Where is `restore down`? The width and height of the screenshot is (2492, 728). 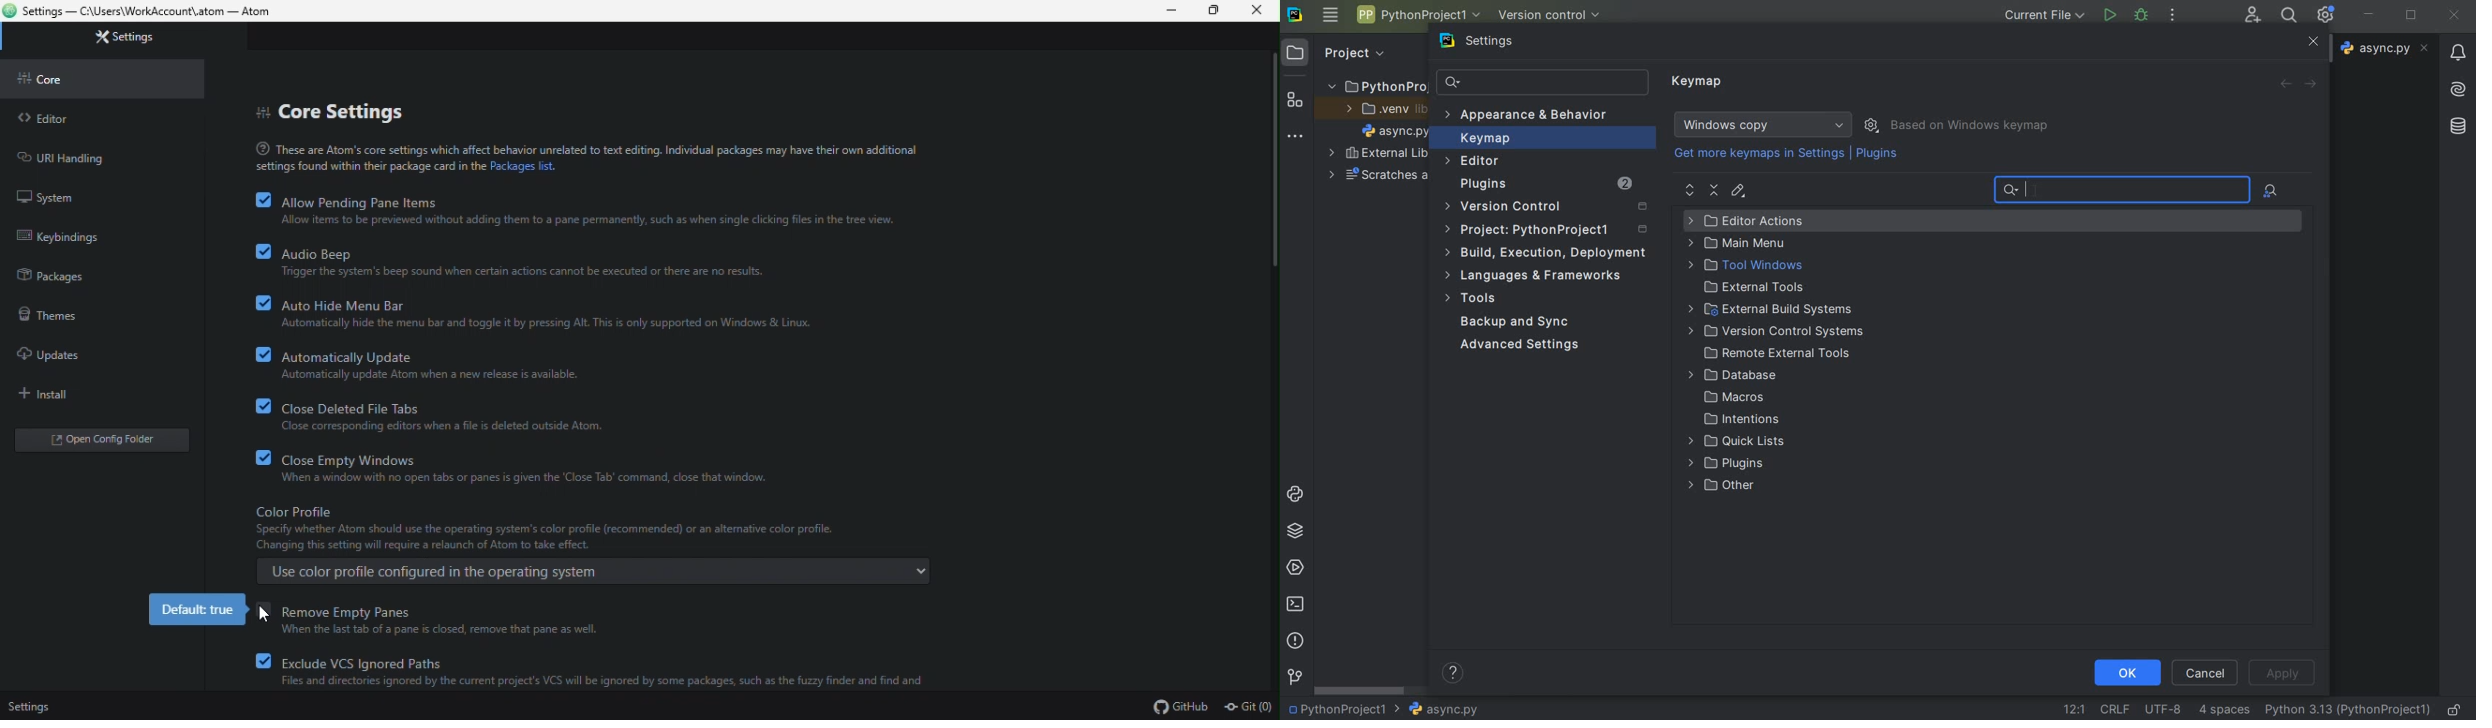
restore down is located at coordinates (2414, 17).